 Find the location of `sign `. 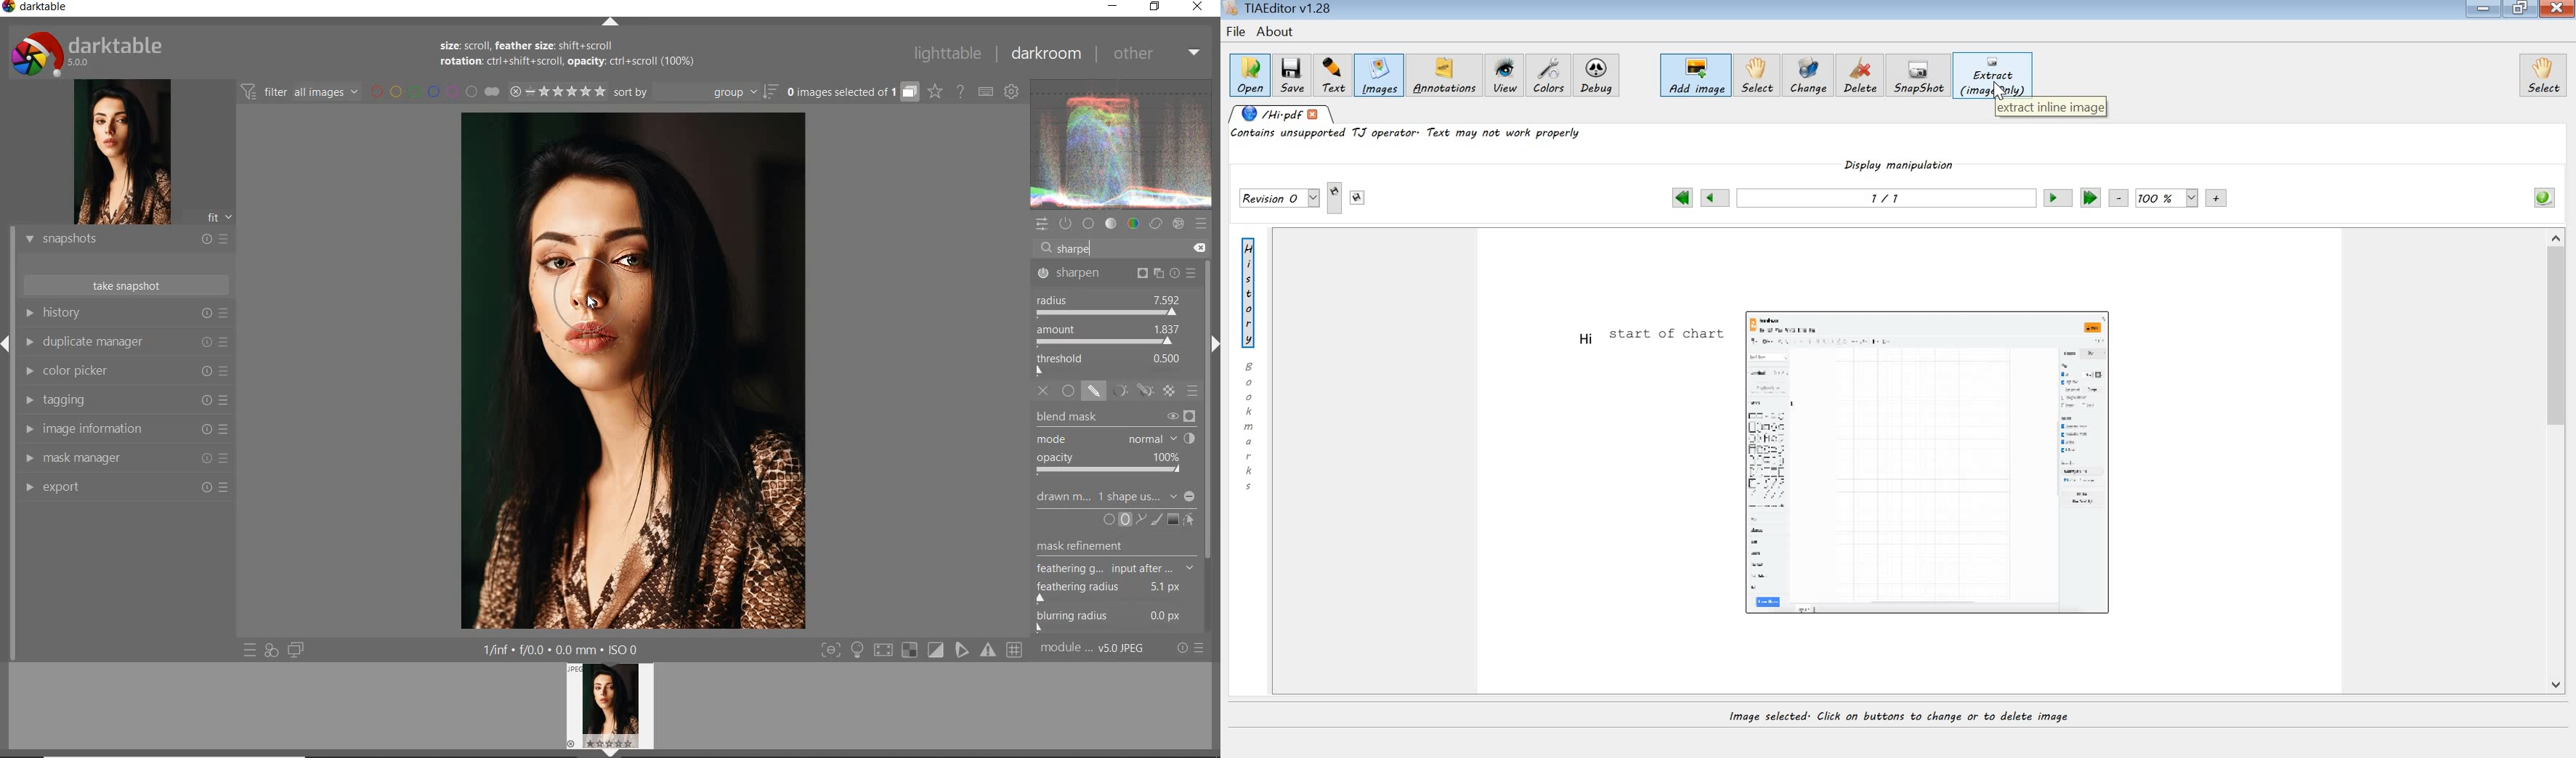

sign  is located at coordinates (936, 651).